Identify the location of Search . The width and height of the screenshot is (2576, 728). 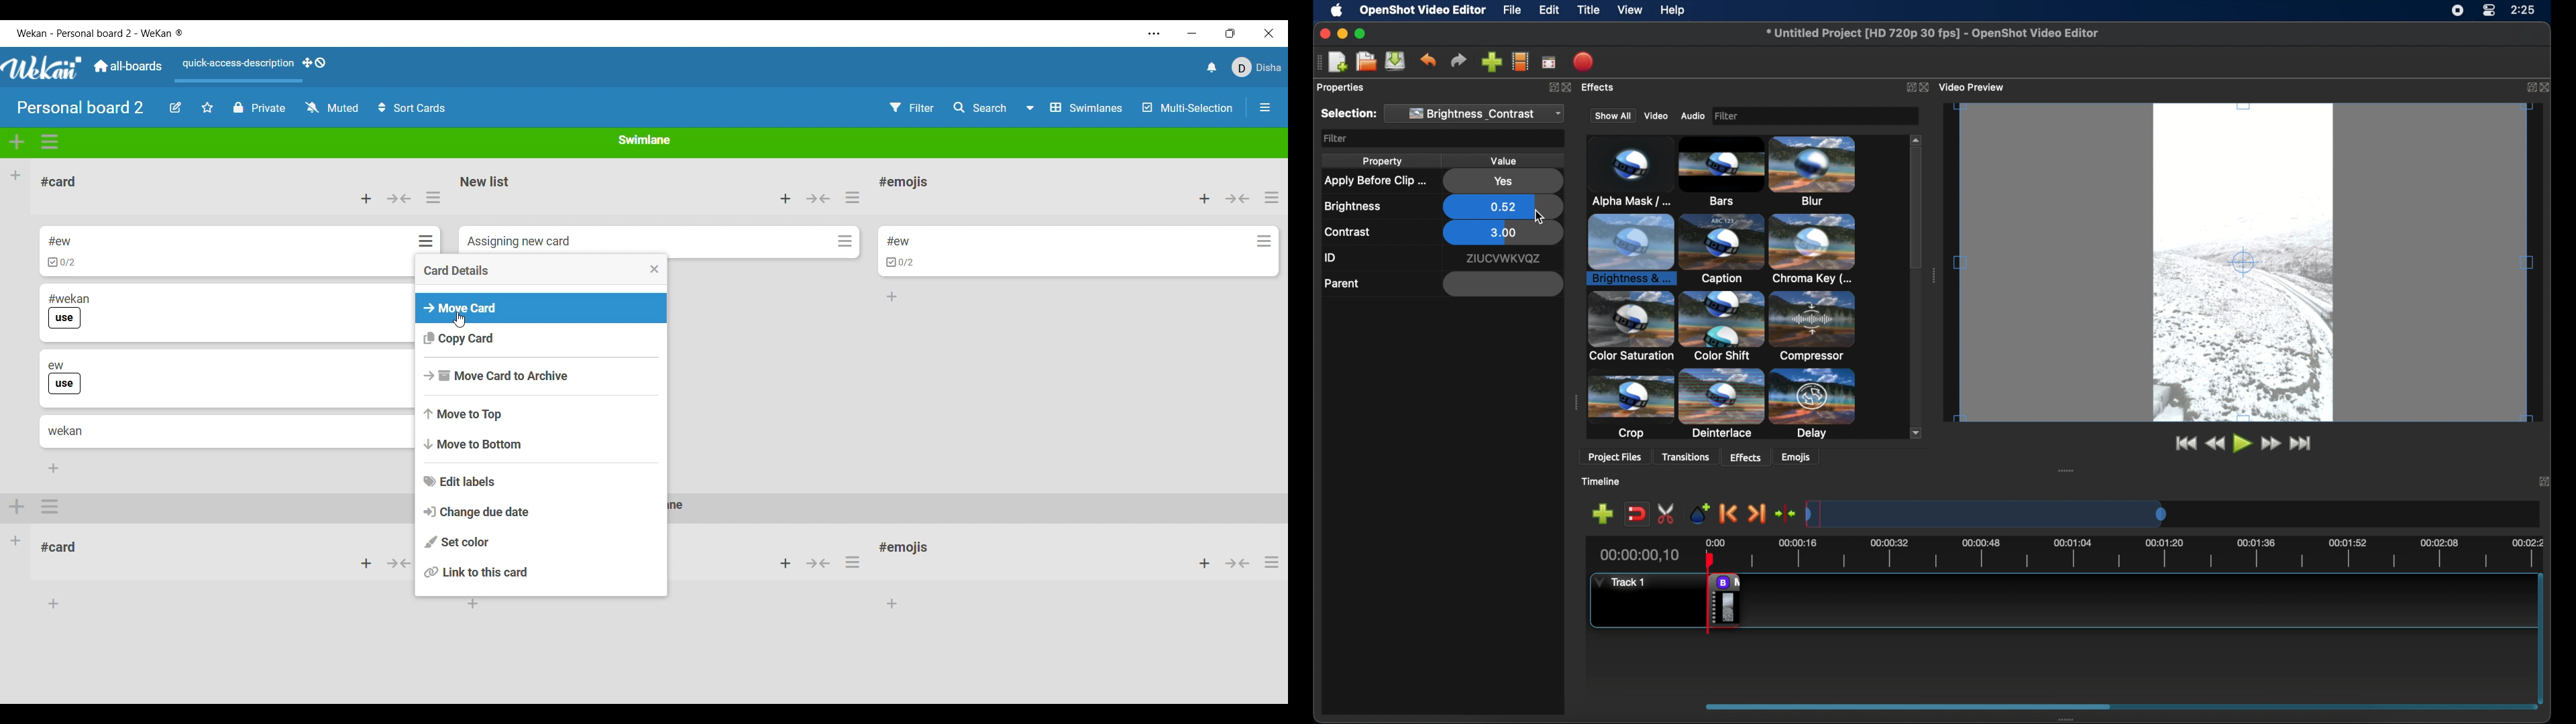
(981, 107).